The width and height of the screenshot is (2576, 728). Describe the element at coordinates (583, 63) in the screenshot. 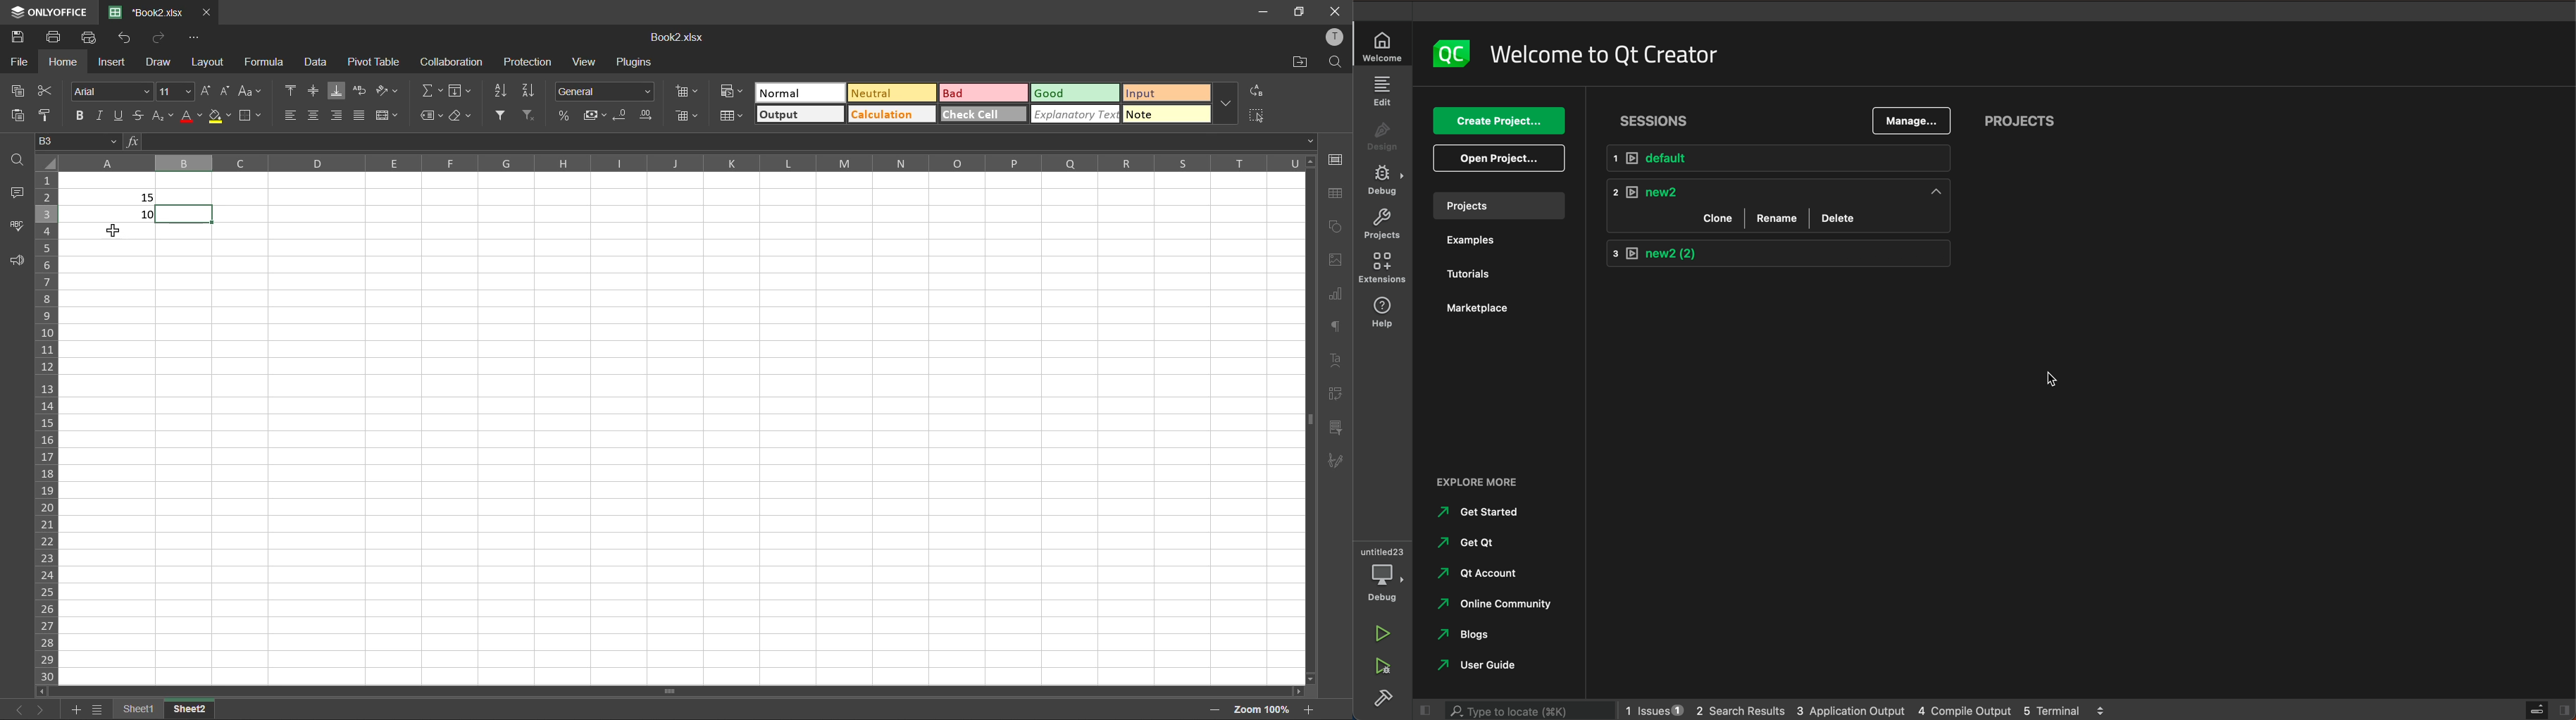

I see `view` at that location.